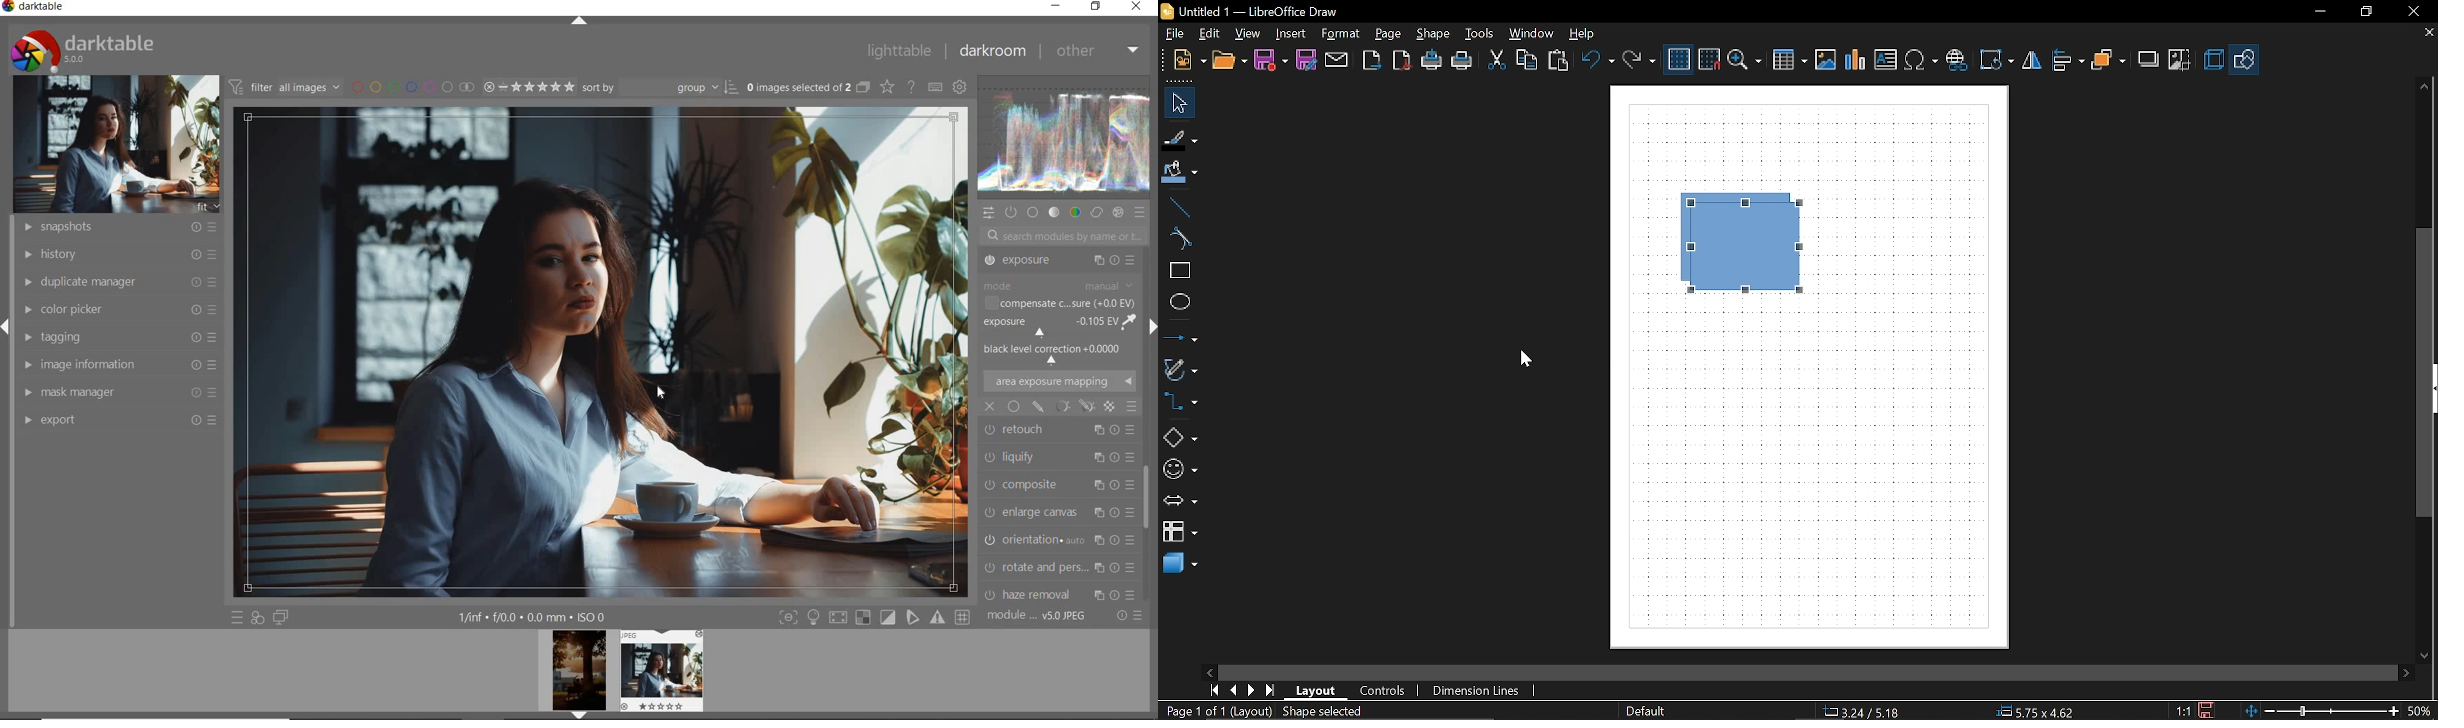  I want to click on RETOUCH, so click(1059, 348).